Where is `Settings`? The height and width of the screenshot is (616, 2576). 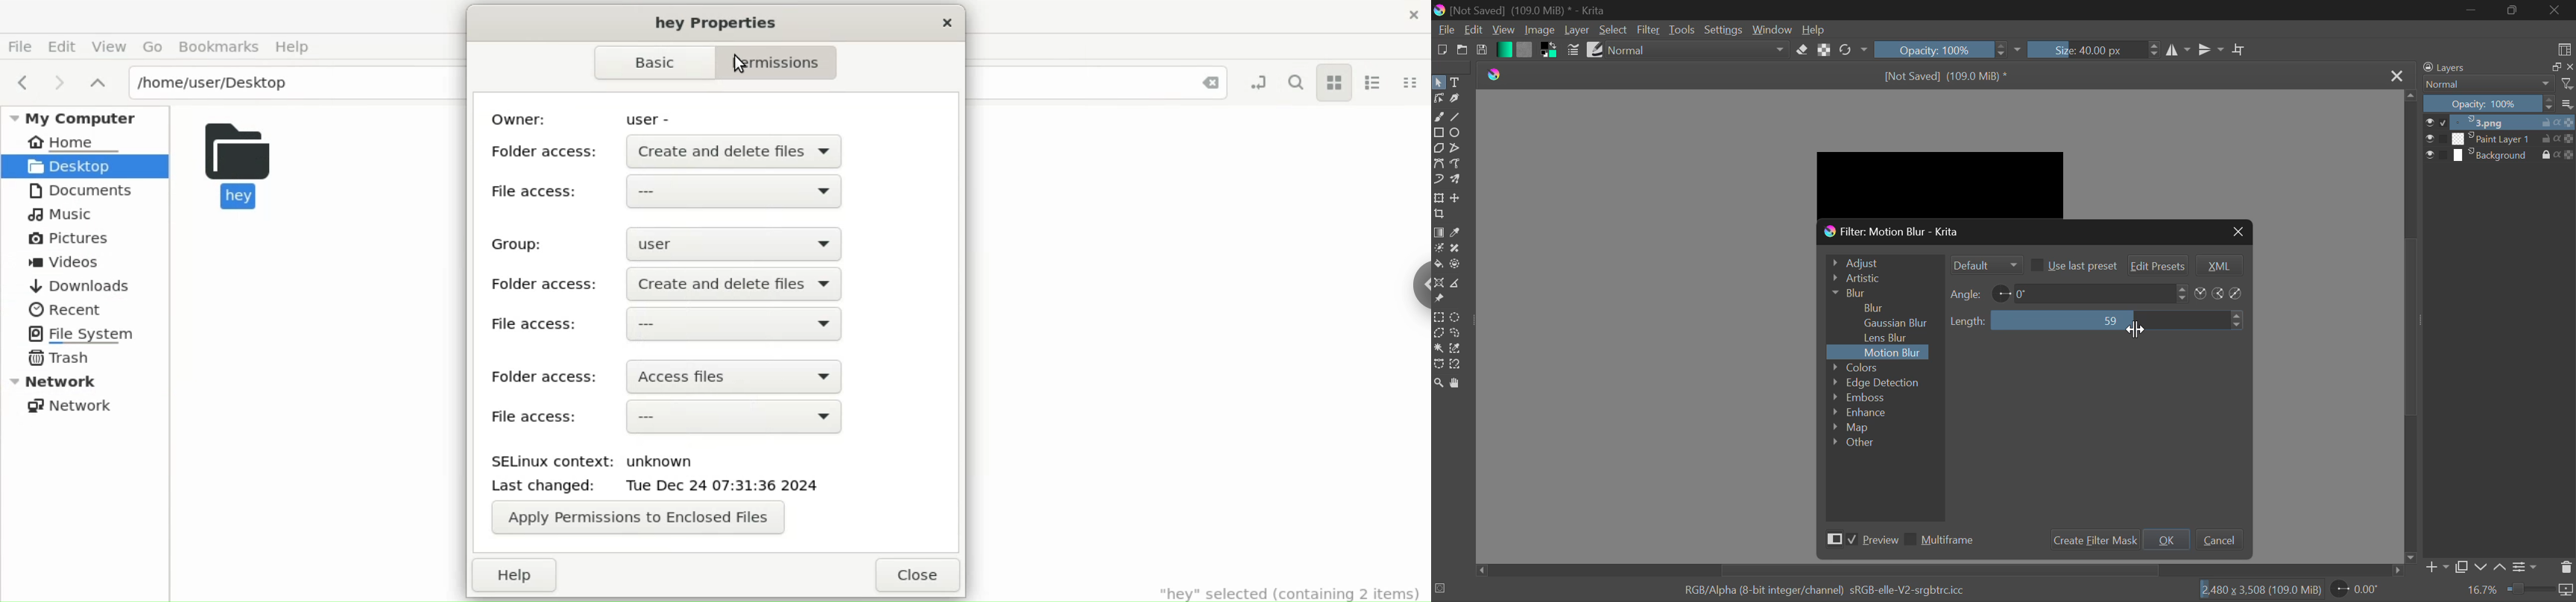 Settings is located at coordinates (2527, 566).